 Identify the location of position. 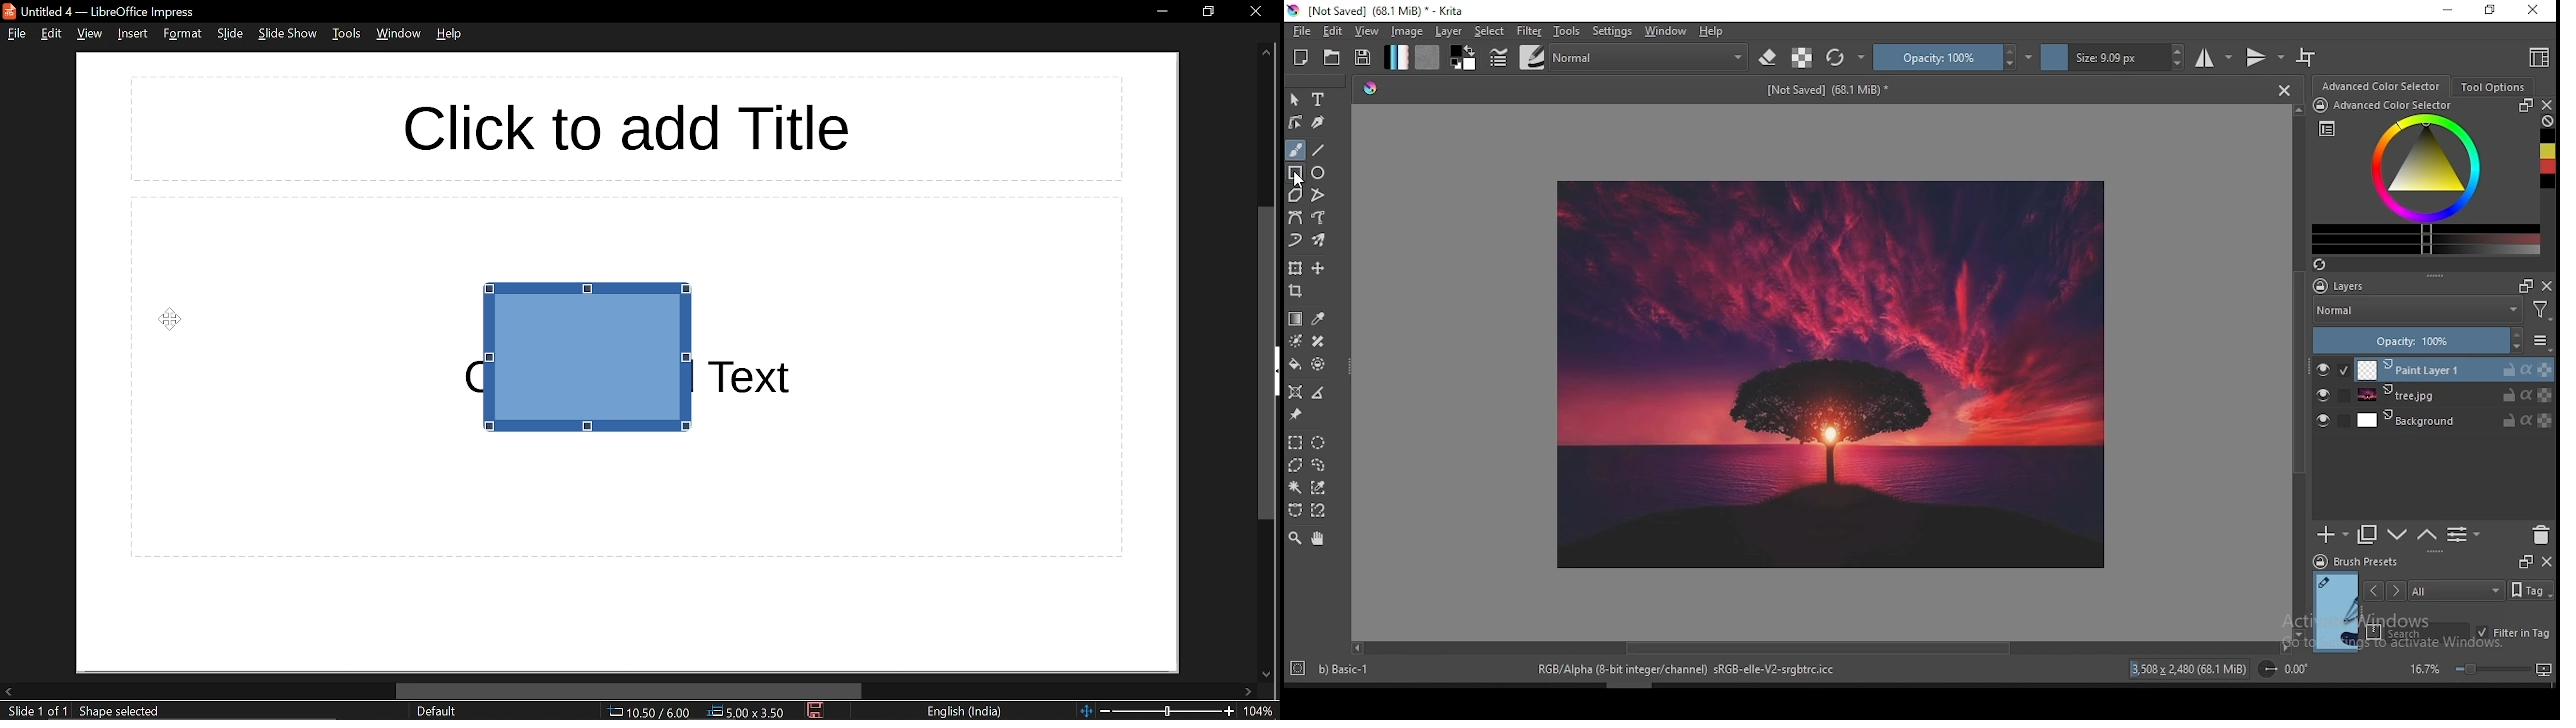
(747, 712).